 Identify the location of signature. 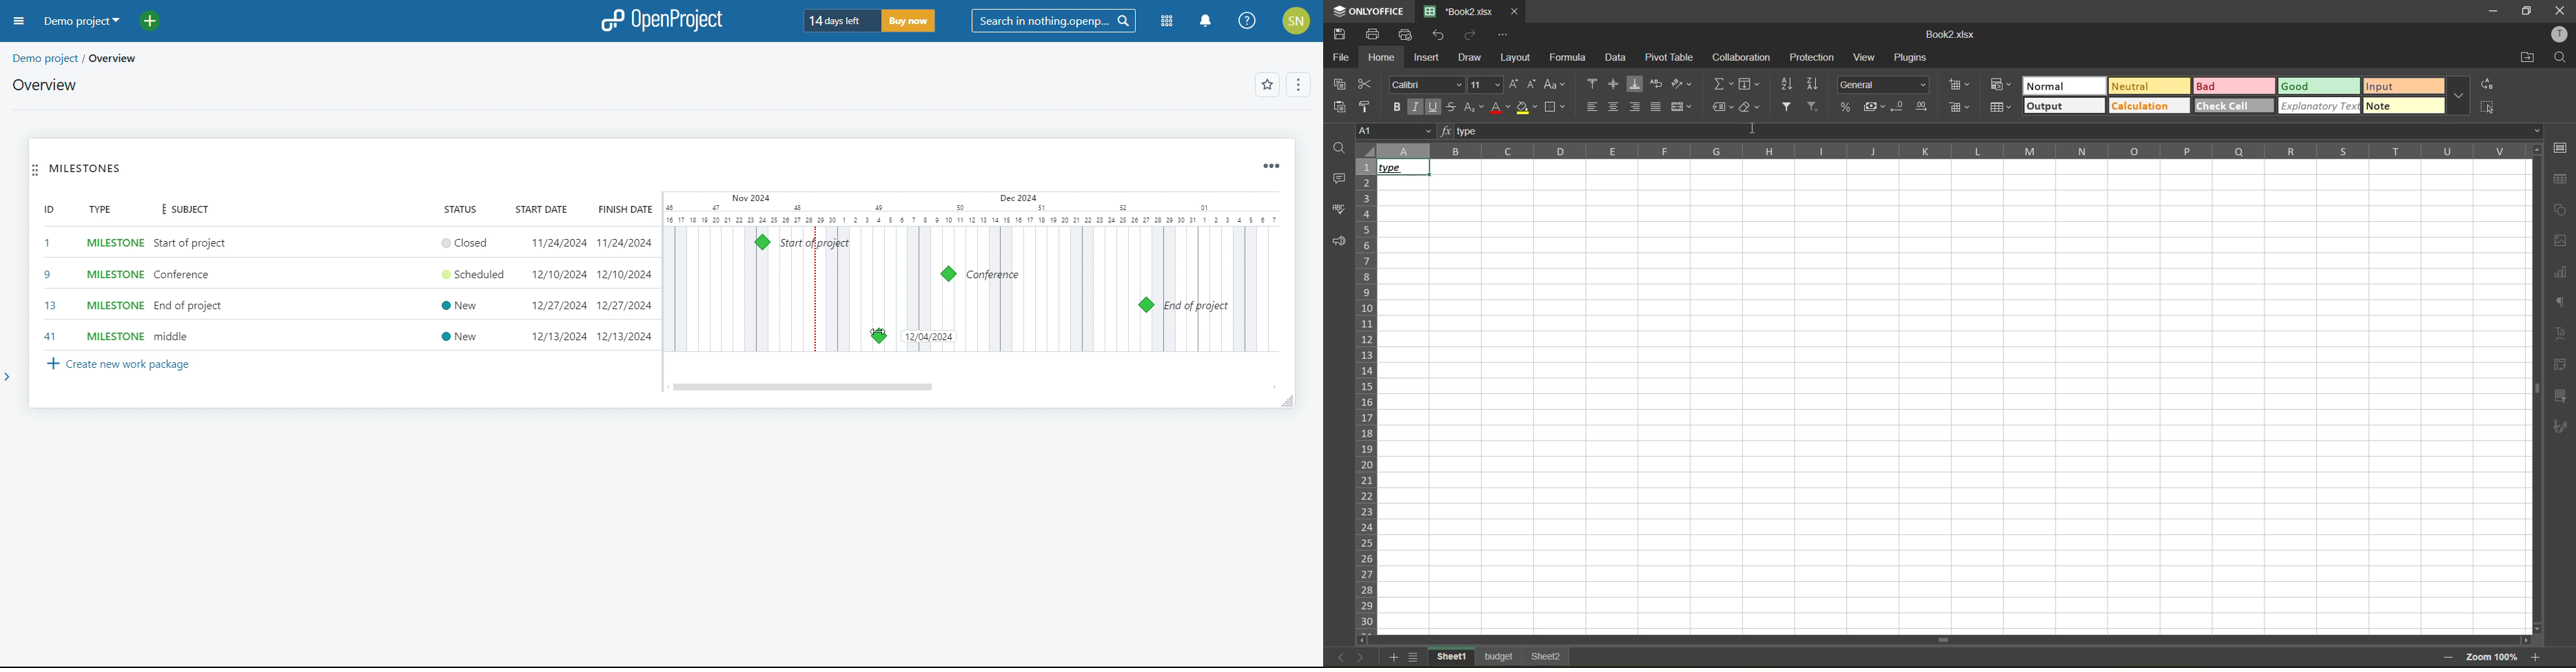
(2560, 427).